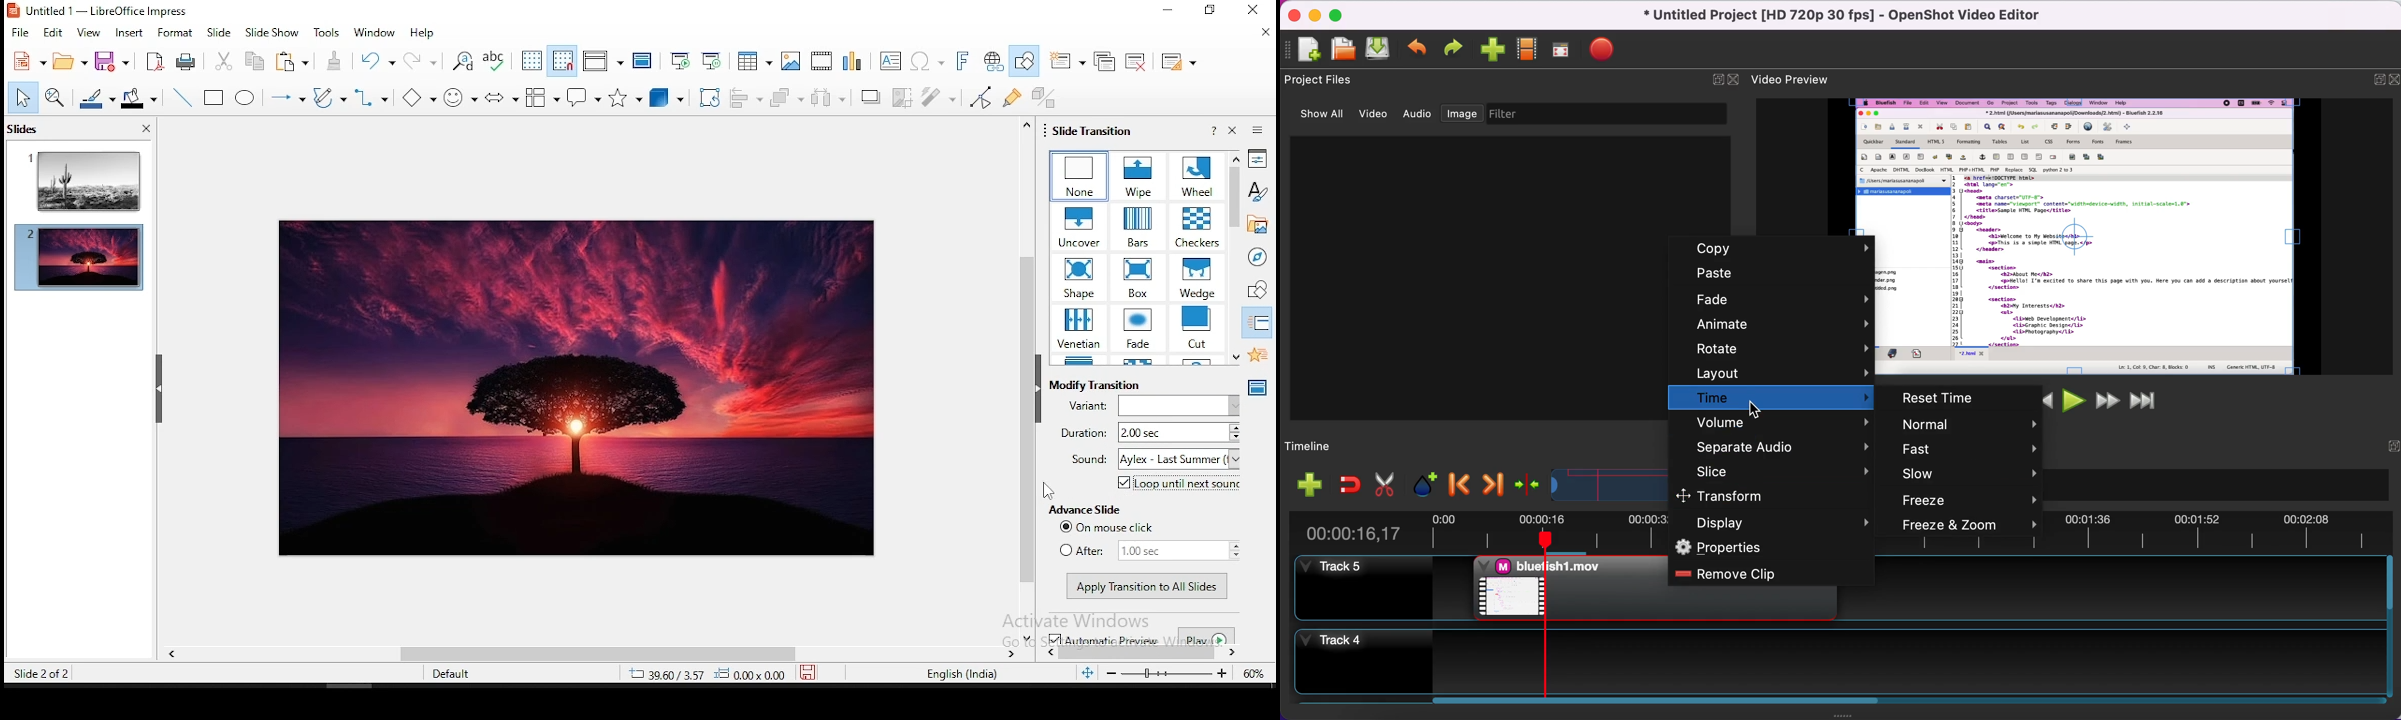 This screenshot has height=728, width=2408. Describe the element at coordinates (1835, 659) in the screenshot. I see `track 4` at that location.